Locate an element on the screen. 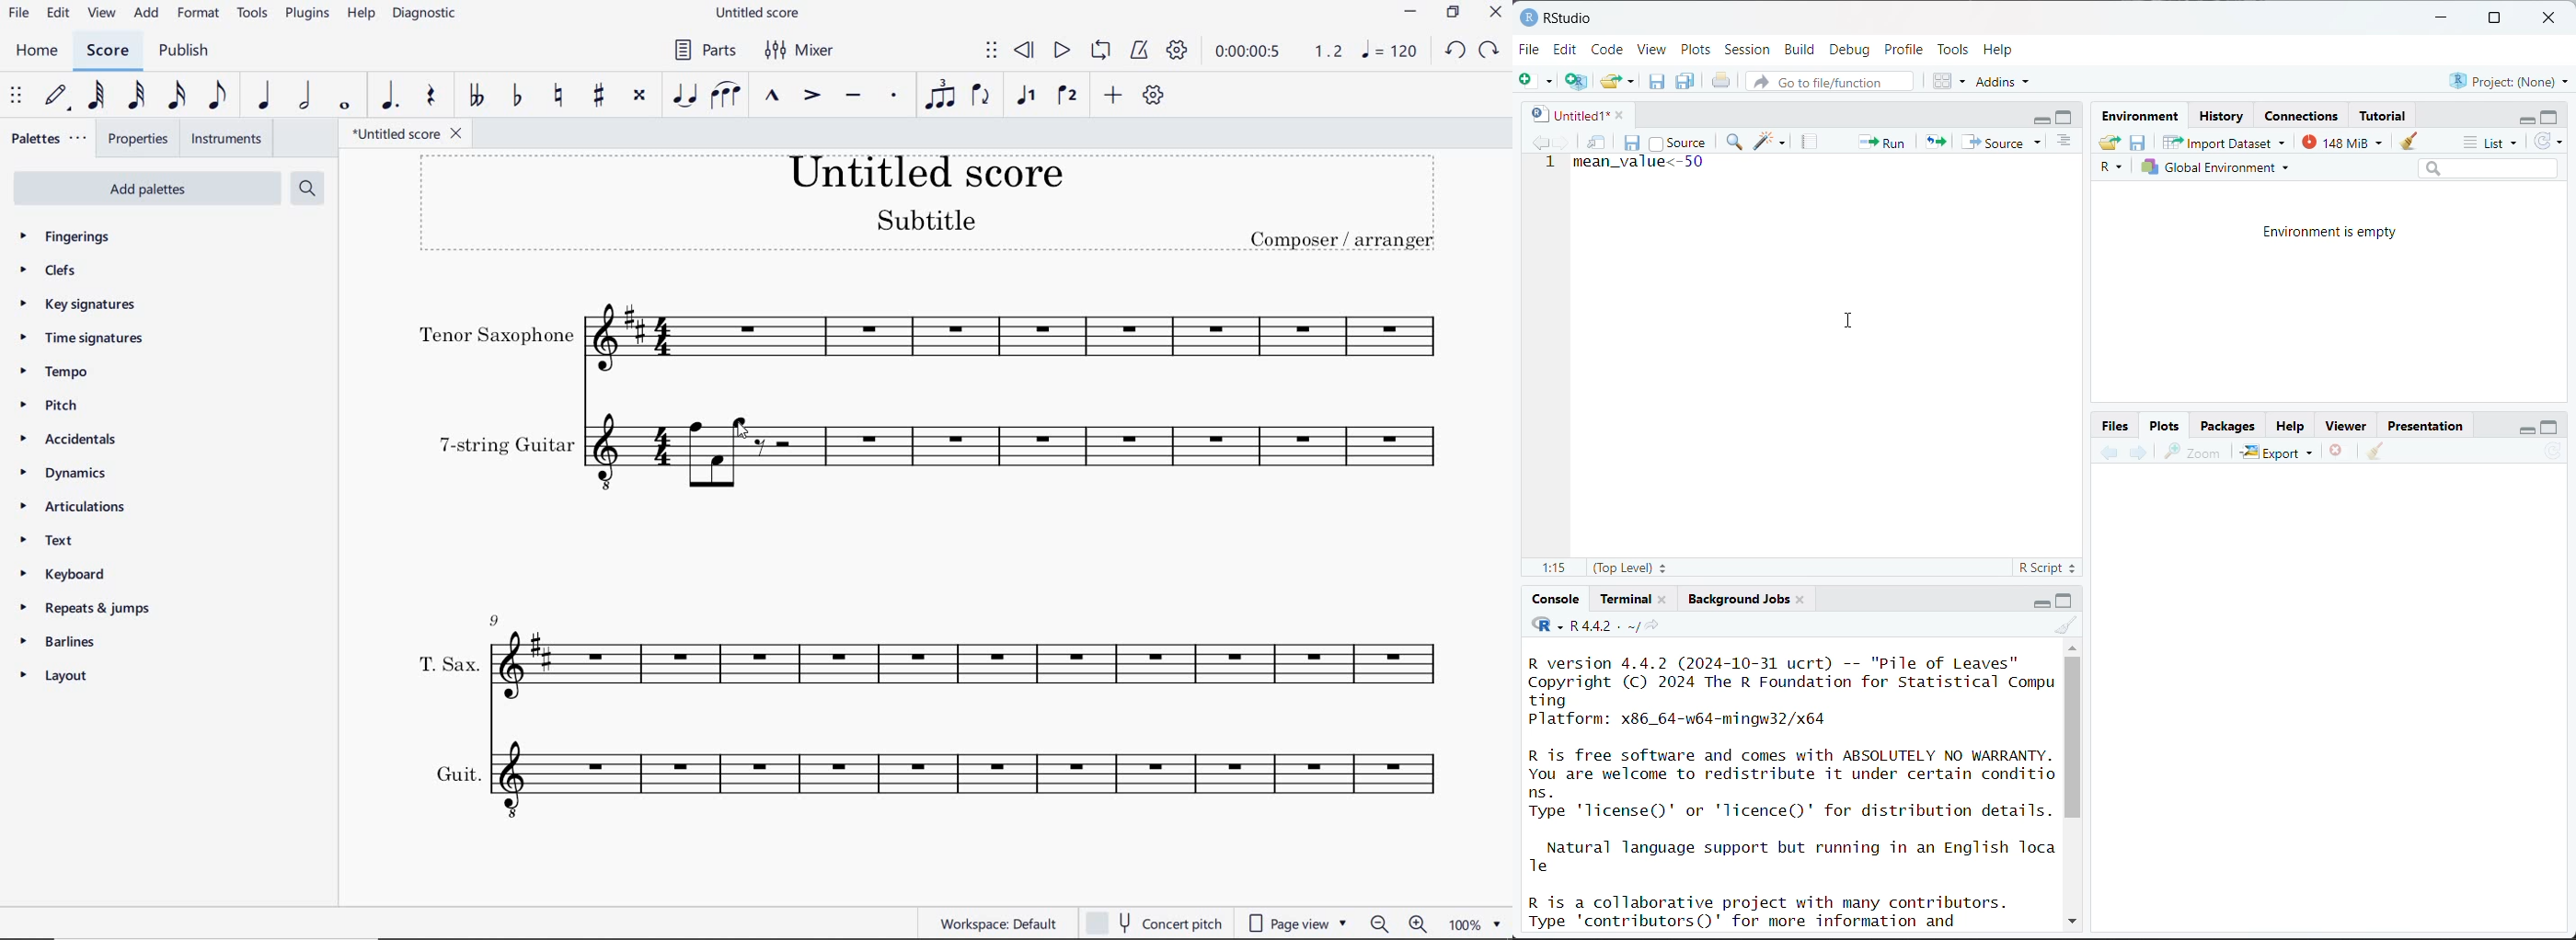 This screenshot has height=952, width=2576. LAYOUT is located at coordinates (60, 677).